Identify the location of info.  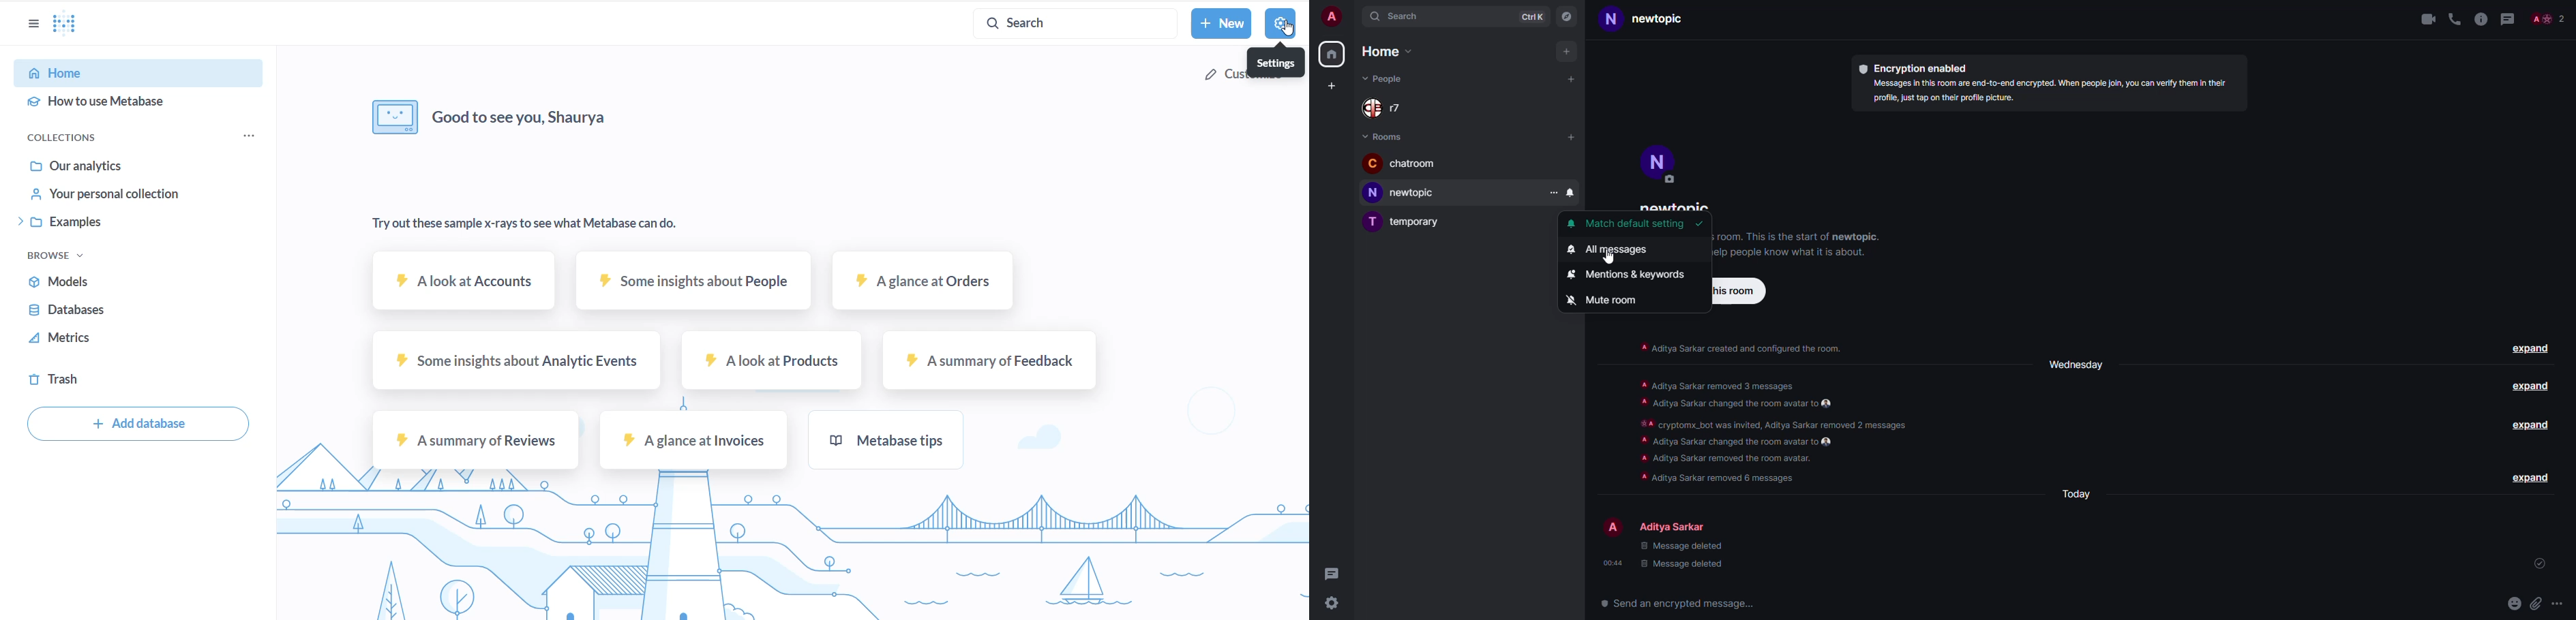
(2052, 92).